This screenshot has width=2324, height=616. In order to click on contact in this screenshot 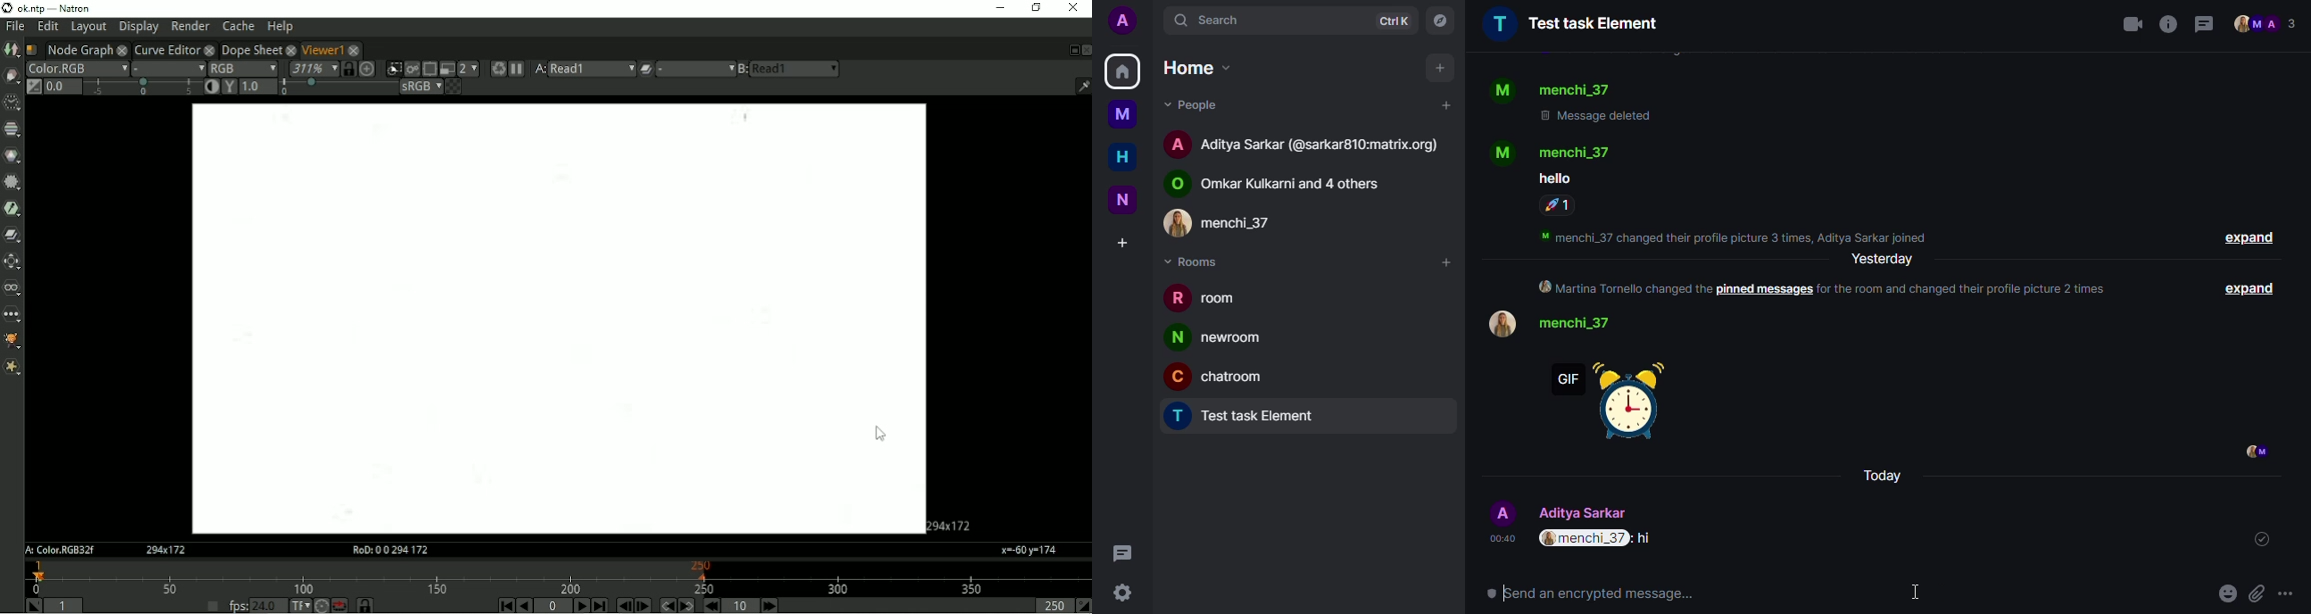, I will do `click(1306, 143)`.